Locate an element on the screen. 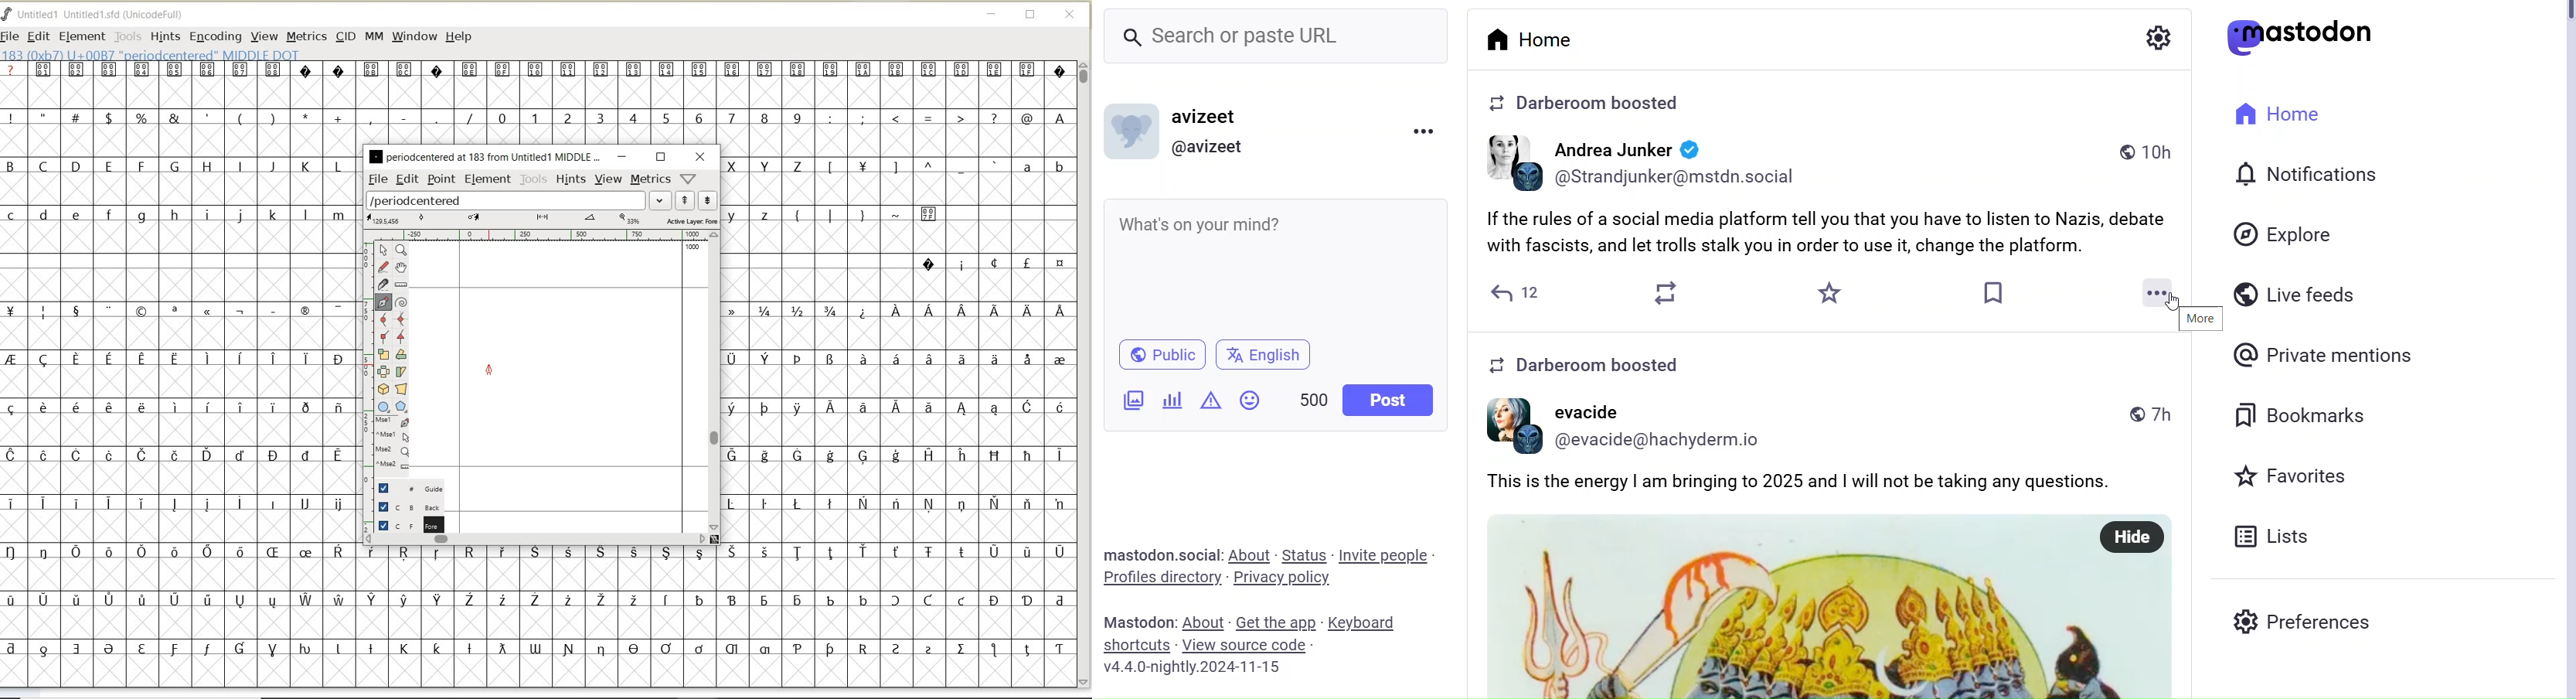 This screenshot has width=2576, height=700. special characters is located at coordinates (713, 606).